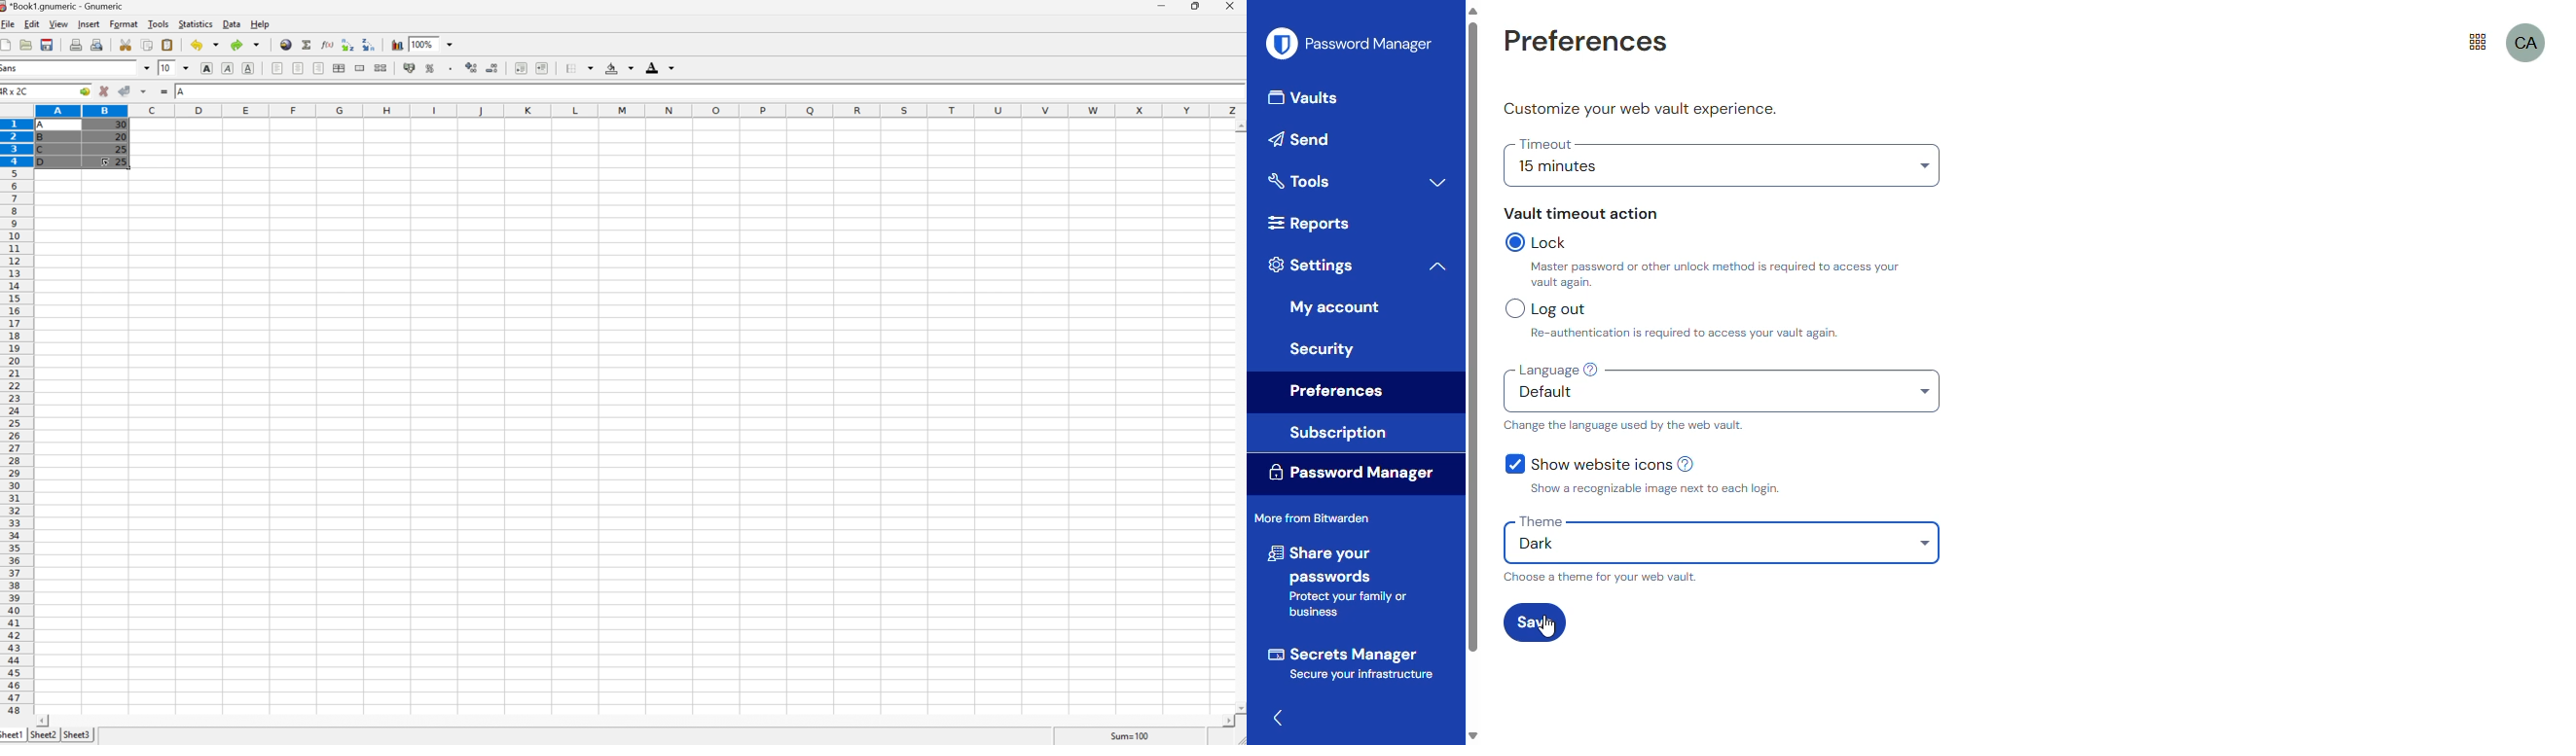  I want to click on Scroll Down, so click(1239, 707).